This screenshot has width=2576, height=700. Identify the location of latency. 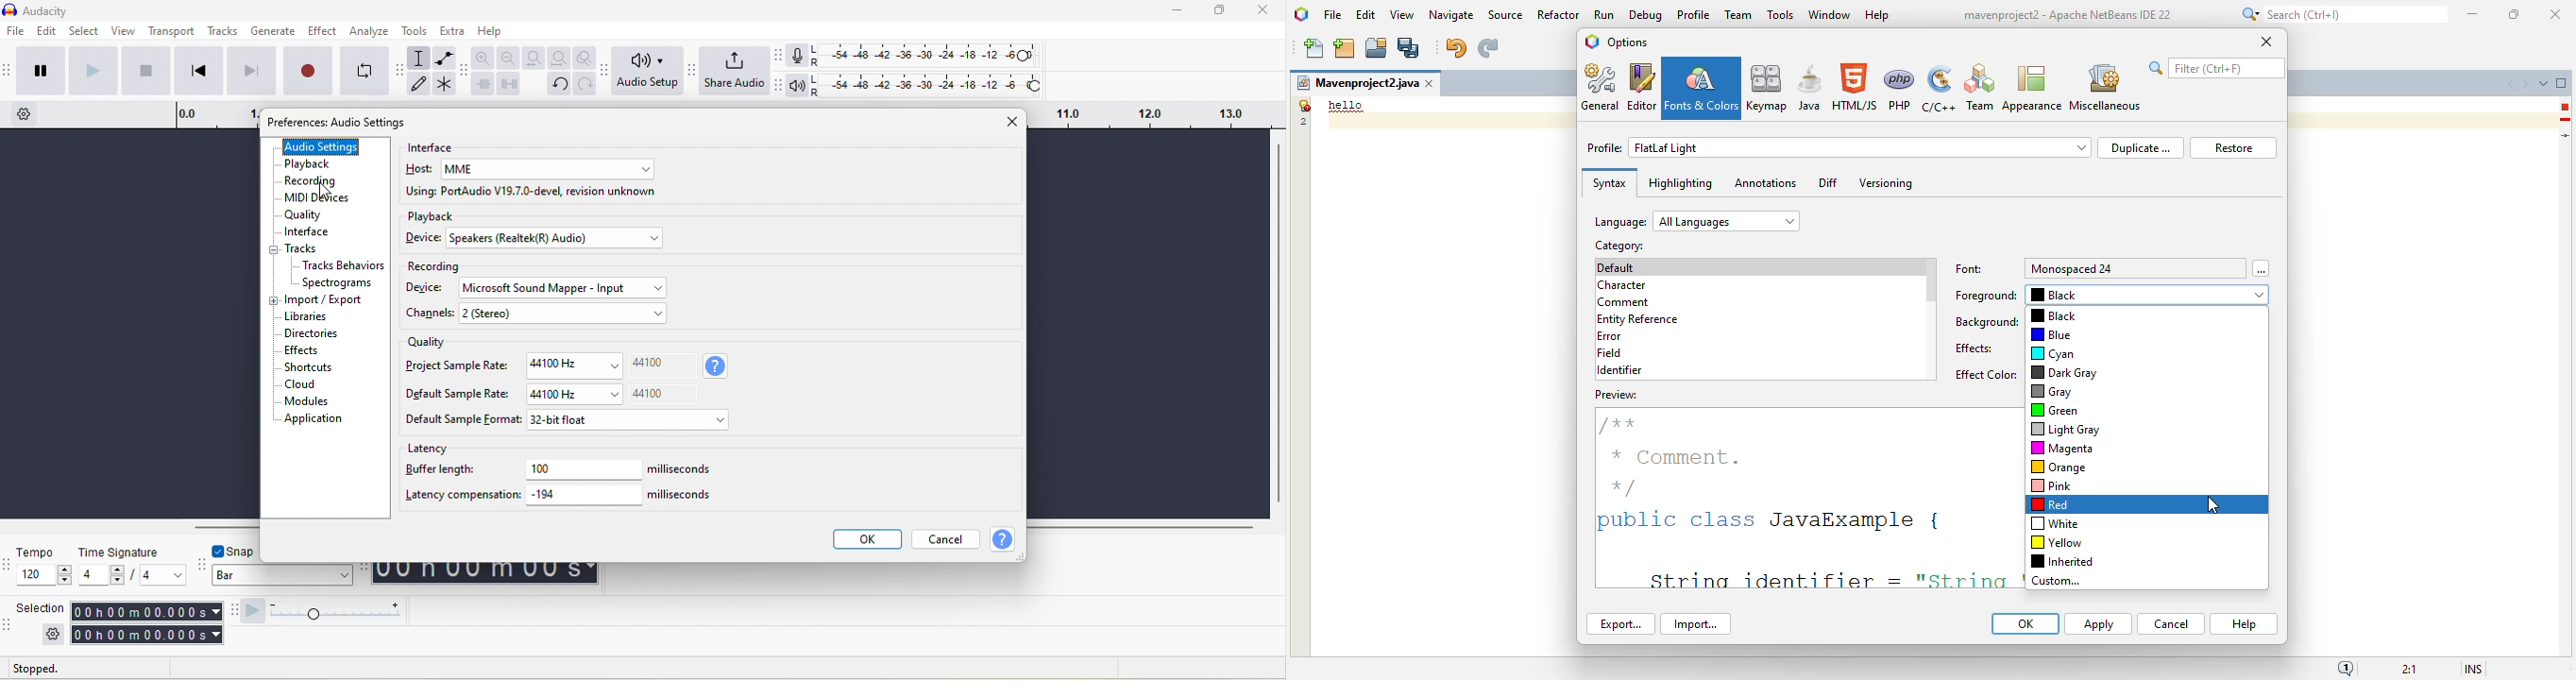
(441, 447).